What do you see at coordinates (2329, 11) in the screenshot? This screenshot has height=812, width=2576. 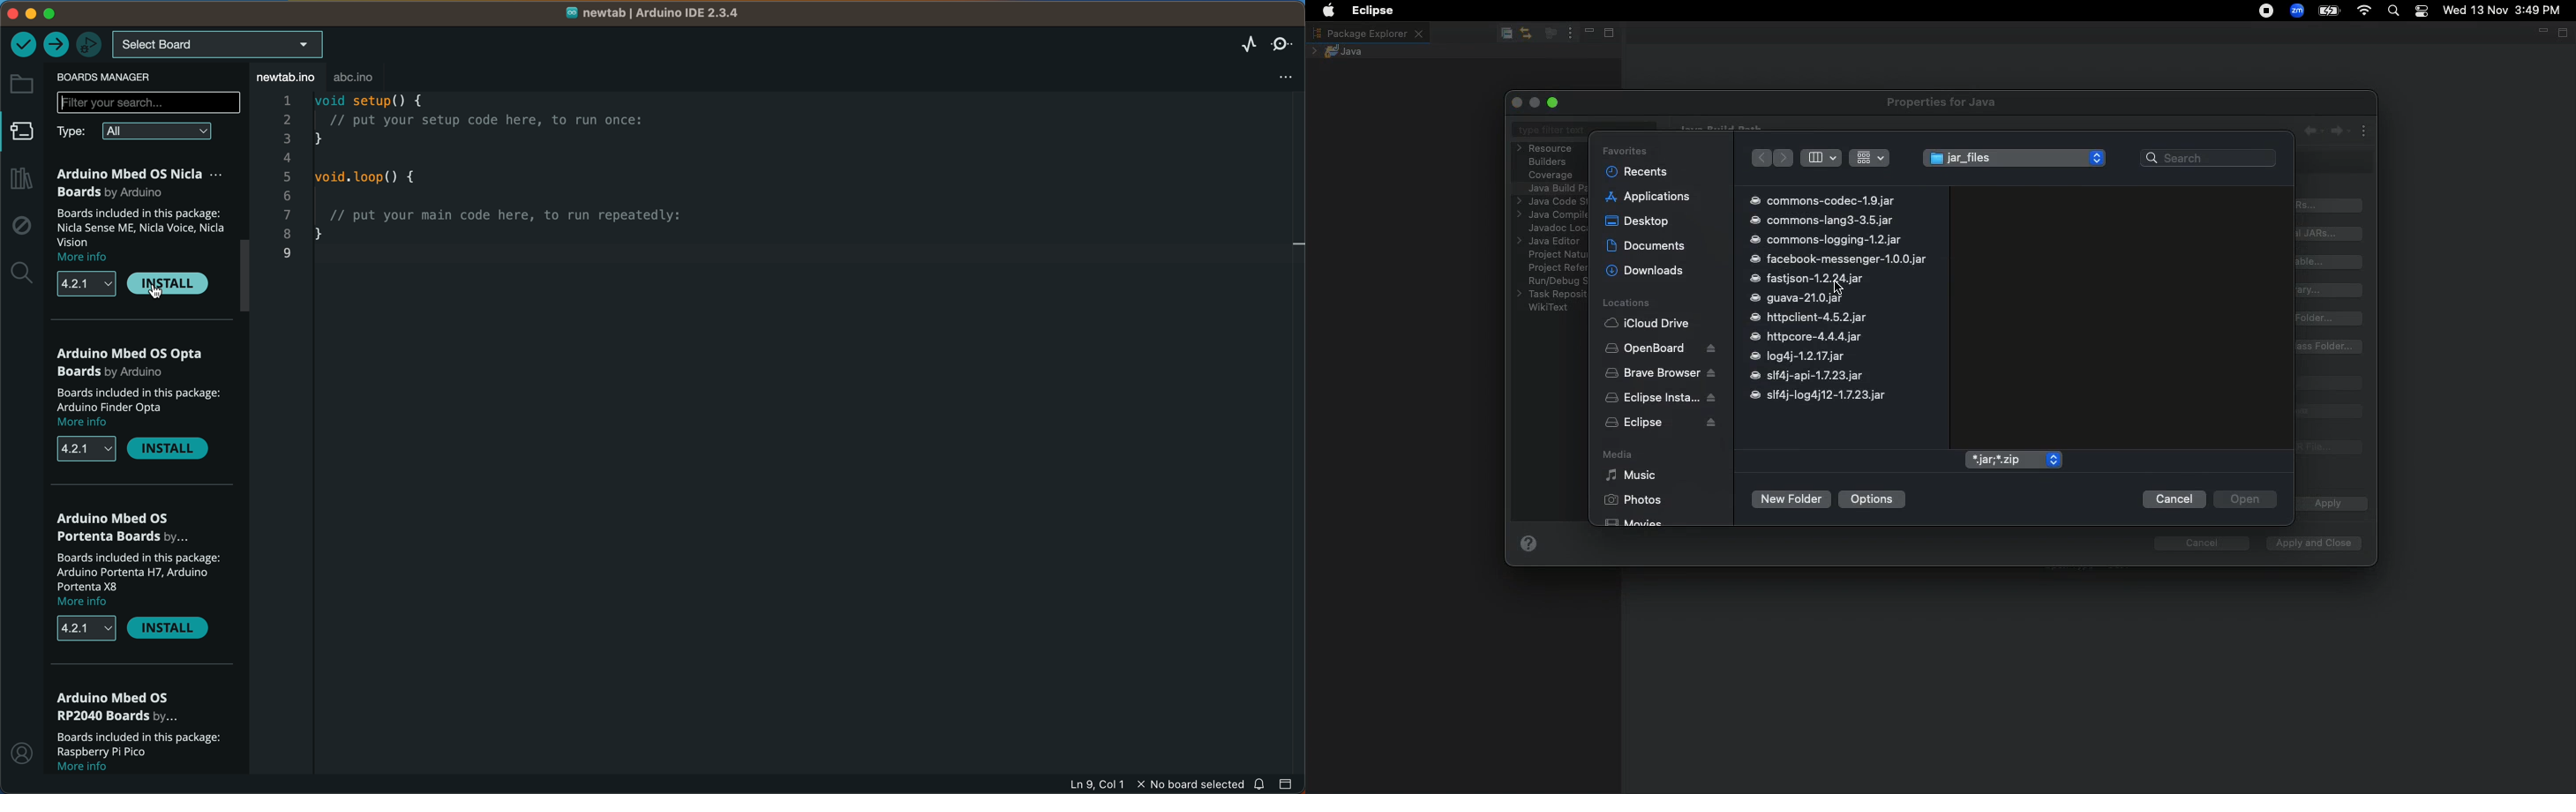 I see `Charge` at bounding box center [2329, 11].